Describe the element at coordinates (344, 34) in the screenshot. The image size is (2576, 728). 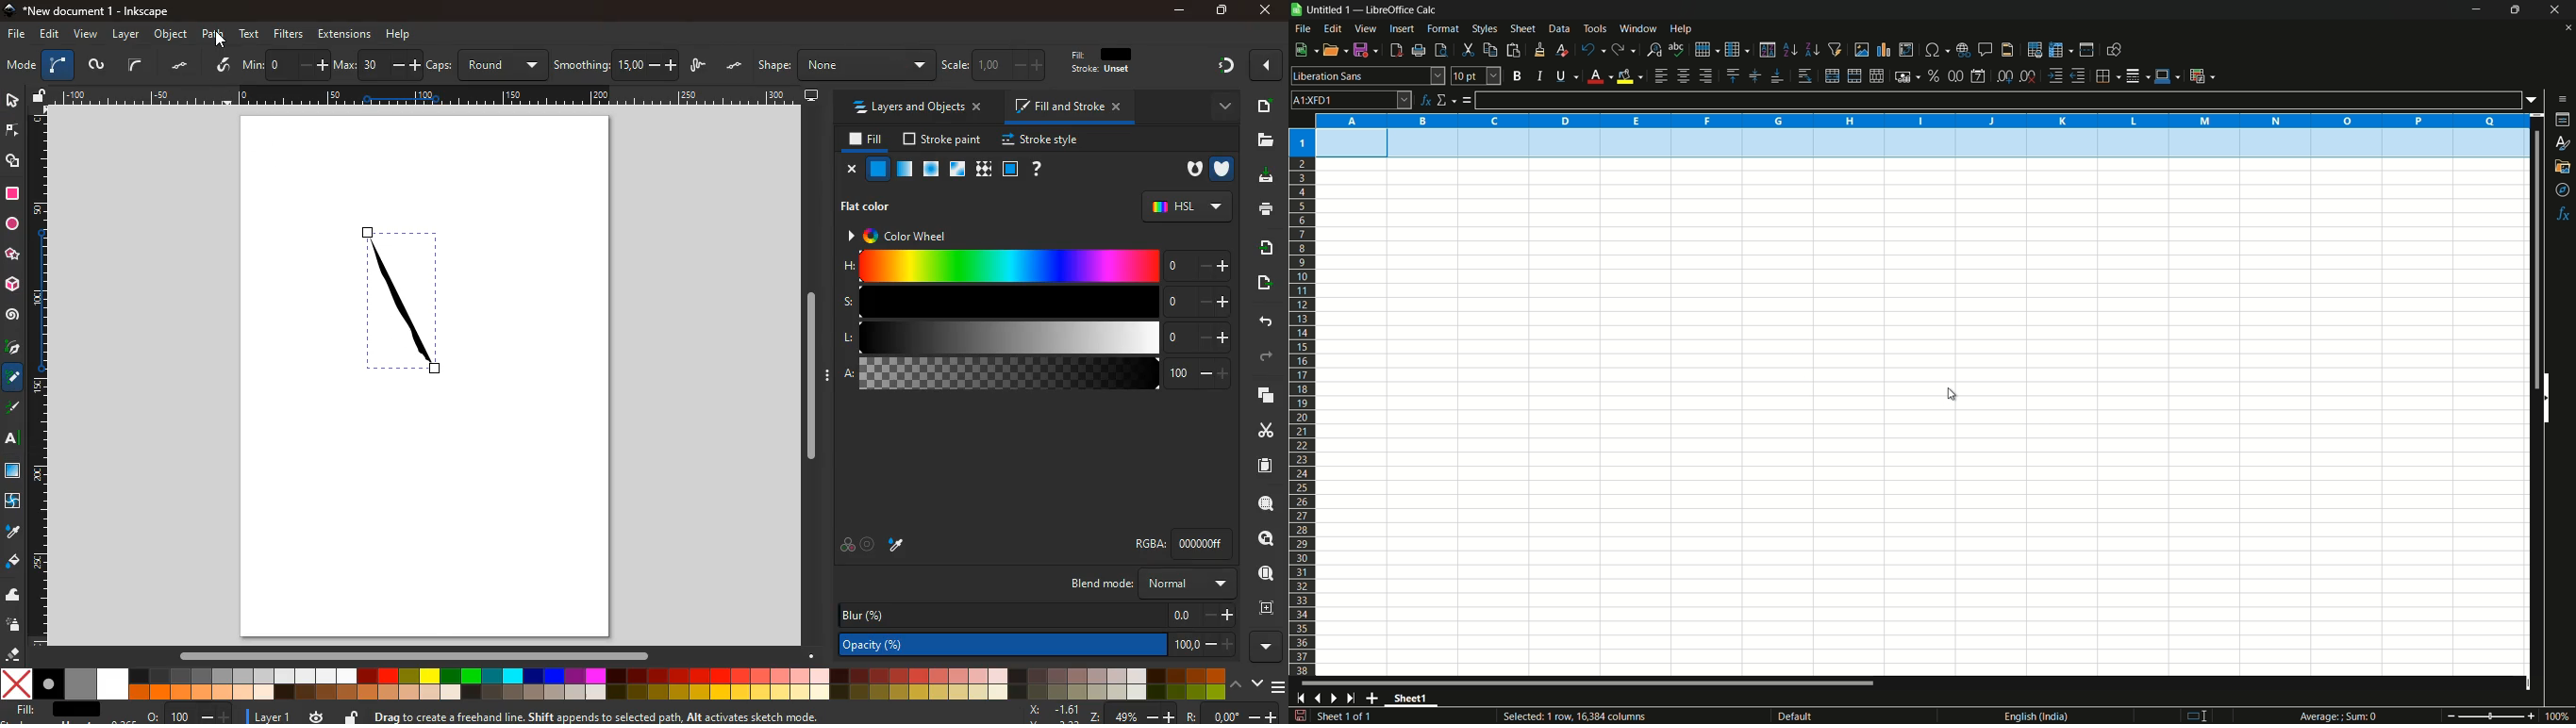
I see `extensions` at that location.